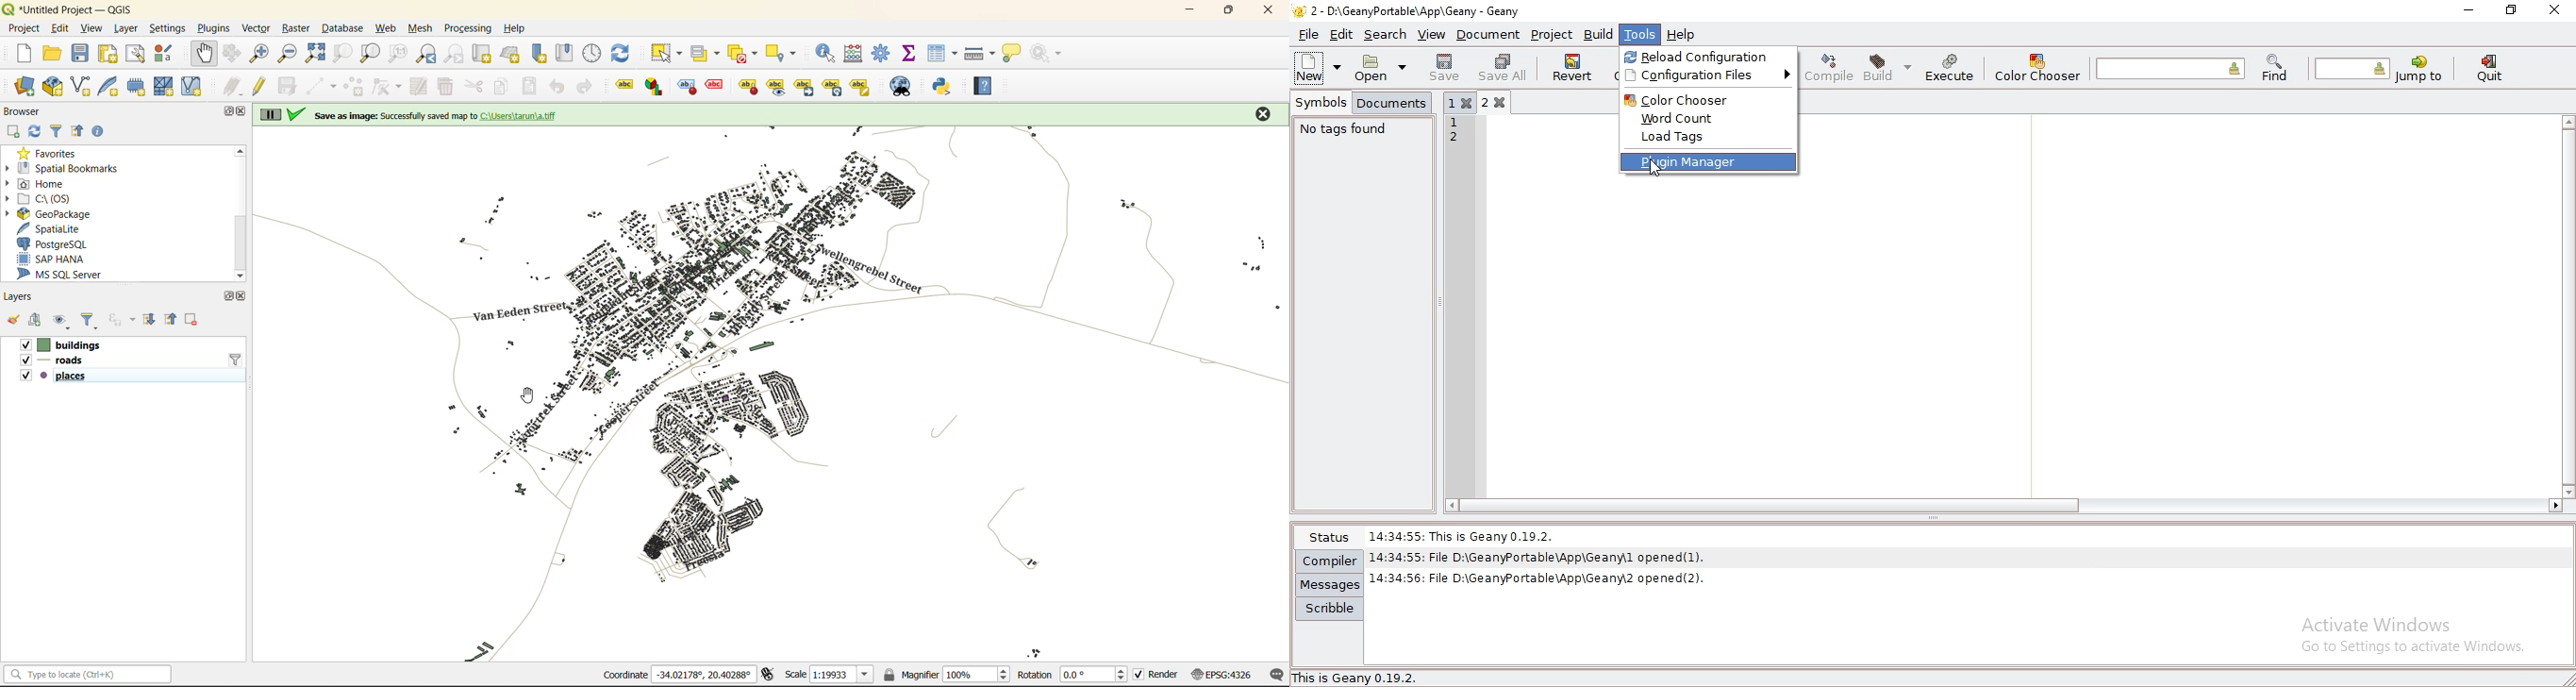 The image size is (2576, 700). What do you see at coordinates (52, 215) in the screenshot?
I see `geopackage` at bounding box center [52, 215].